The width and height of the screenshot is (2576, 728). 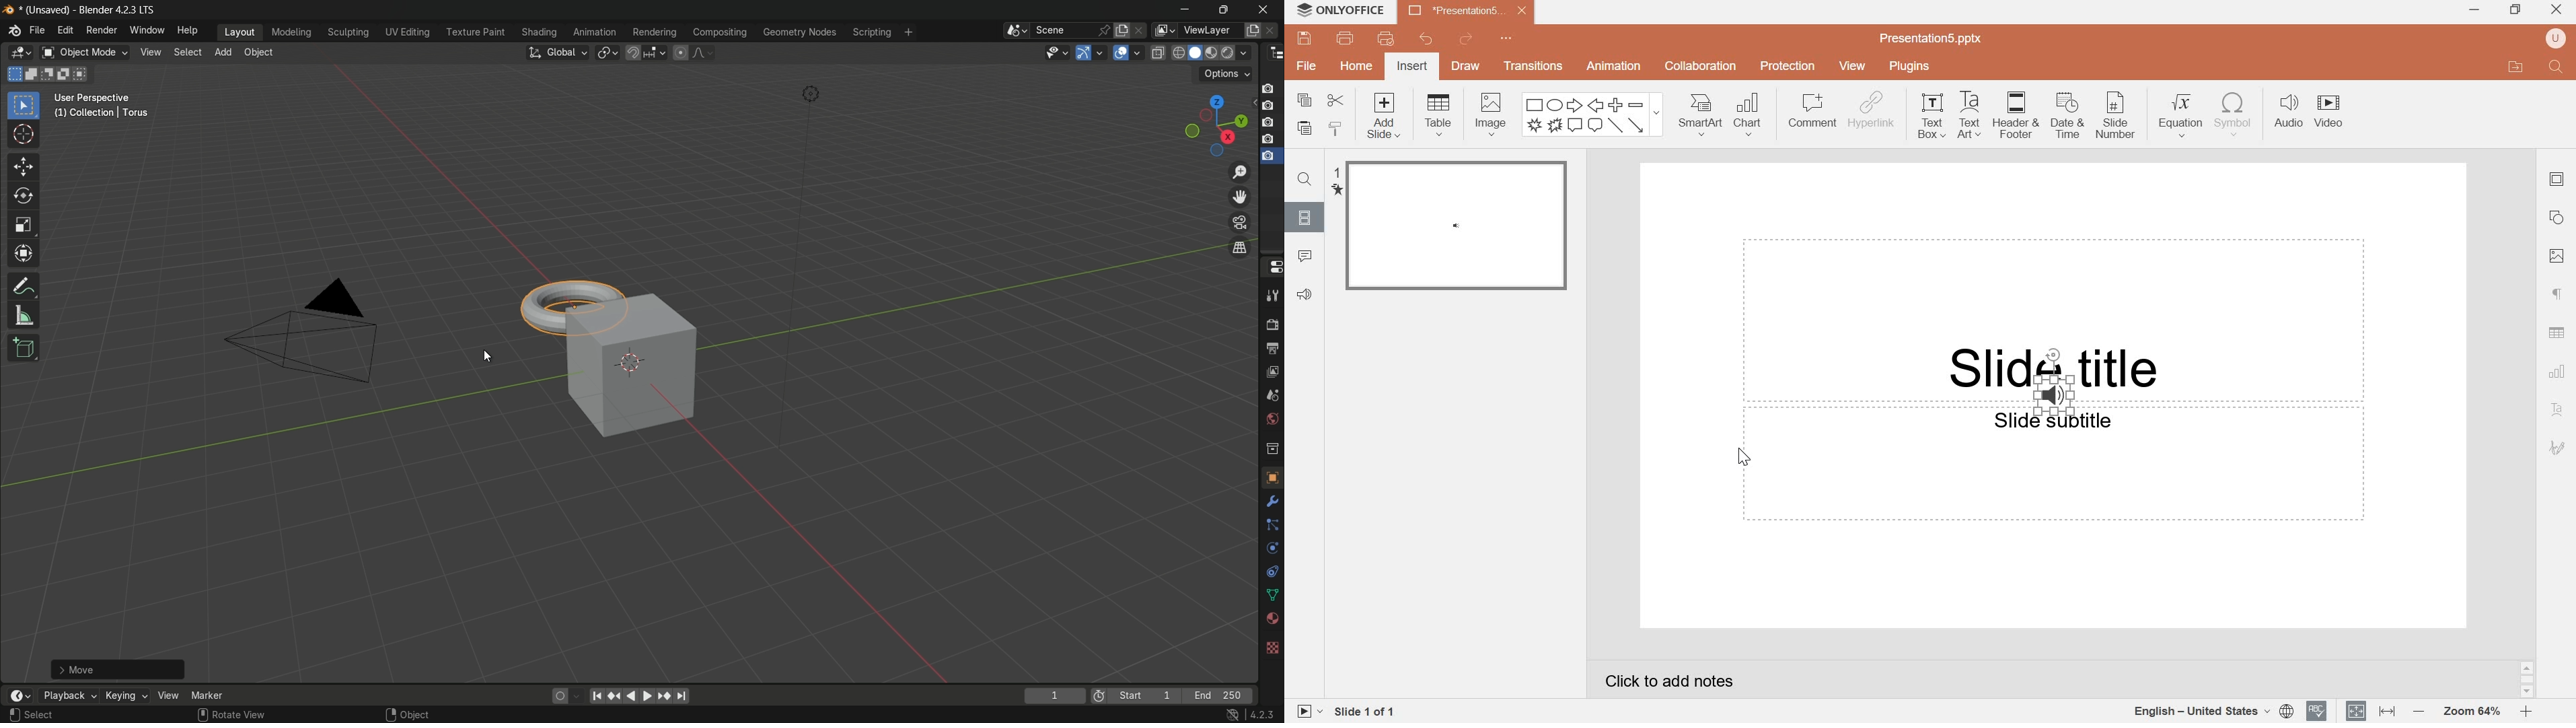 What do you see at coordinates (20, 53) in the screenshot?
I see `3D viewport` at bounding box center [20, 53].